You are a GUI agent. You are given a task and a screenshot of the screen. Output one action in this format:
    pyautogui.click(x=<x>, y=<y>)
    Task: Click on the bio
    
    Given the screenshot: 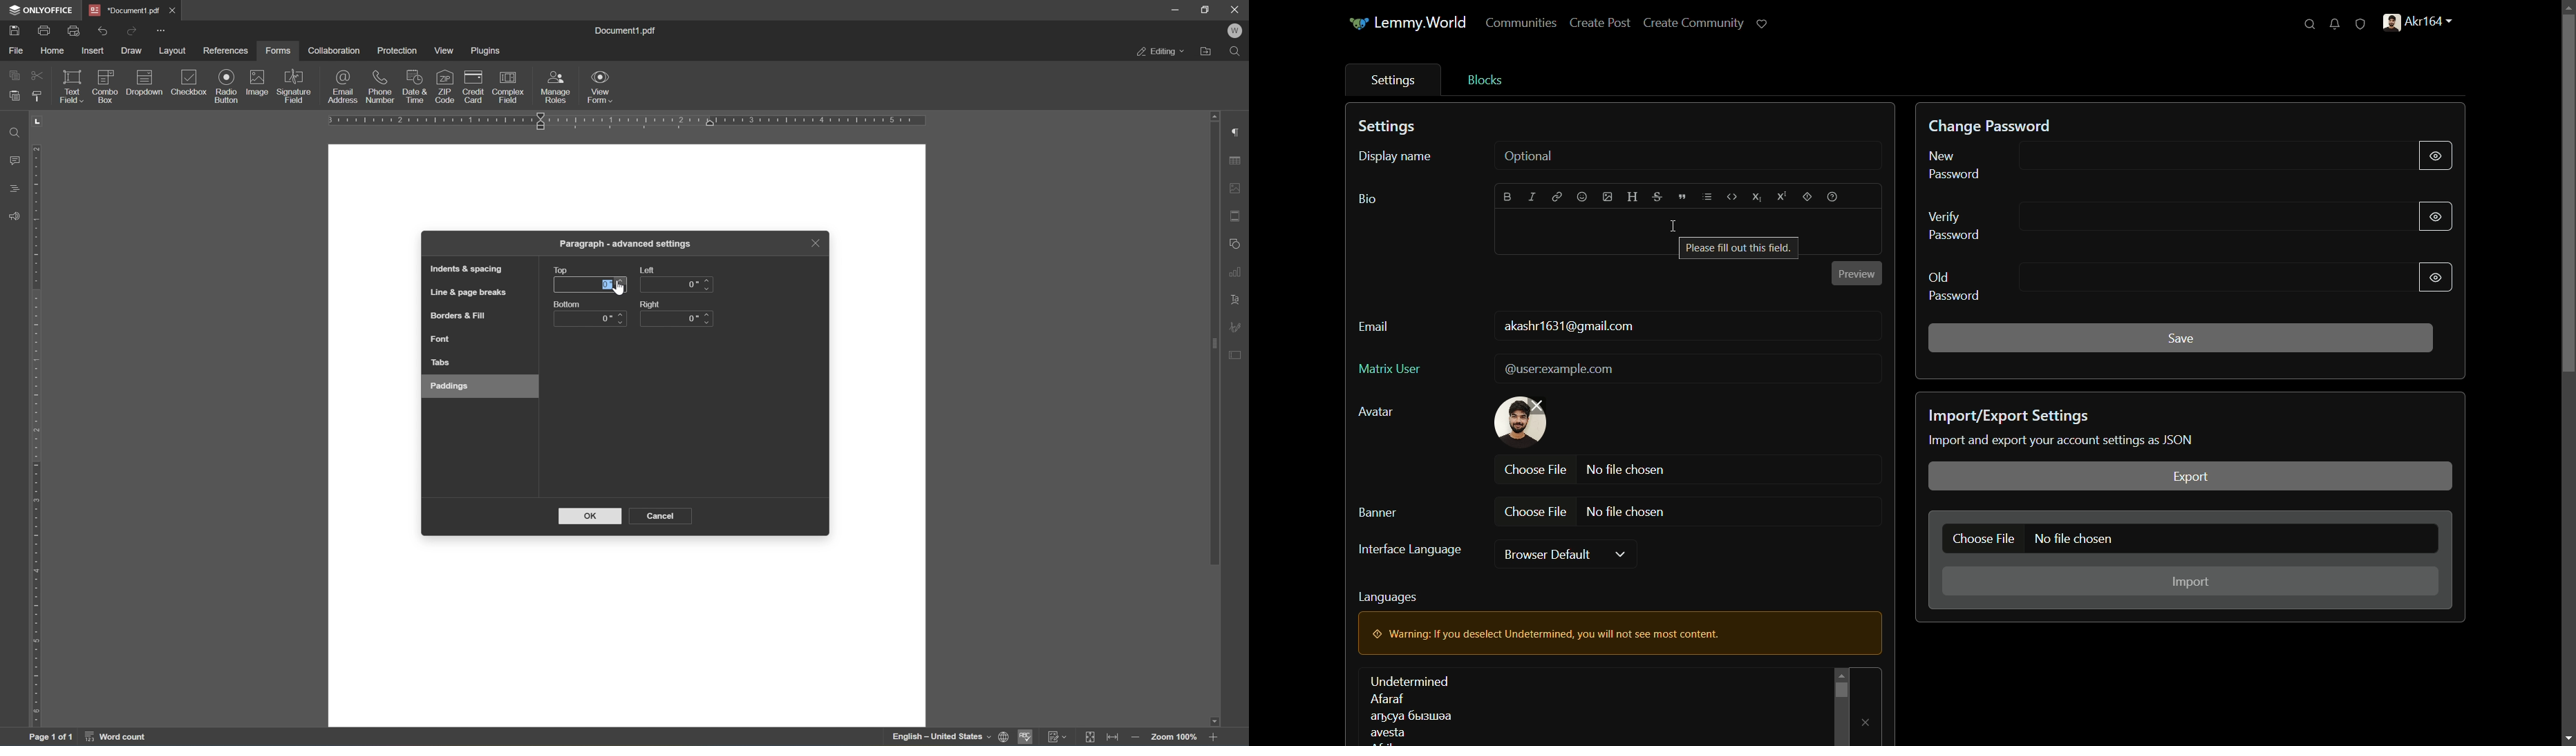 What is the action you would take?
    pyautogui.click(x=1368, y=200)
    